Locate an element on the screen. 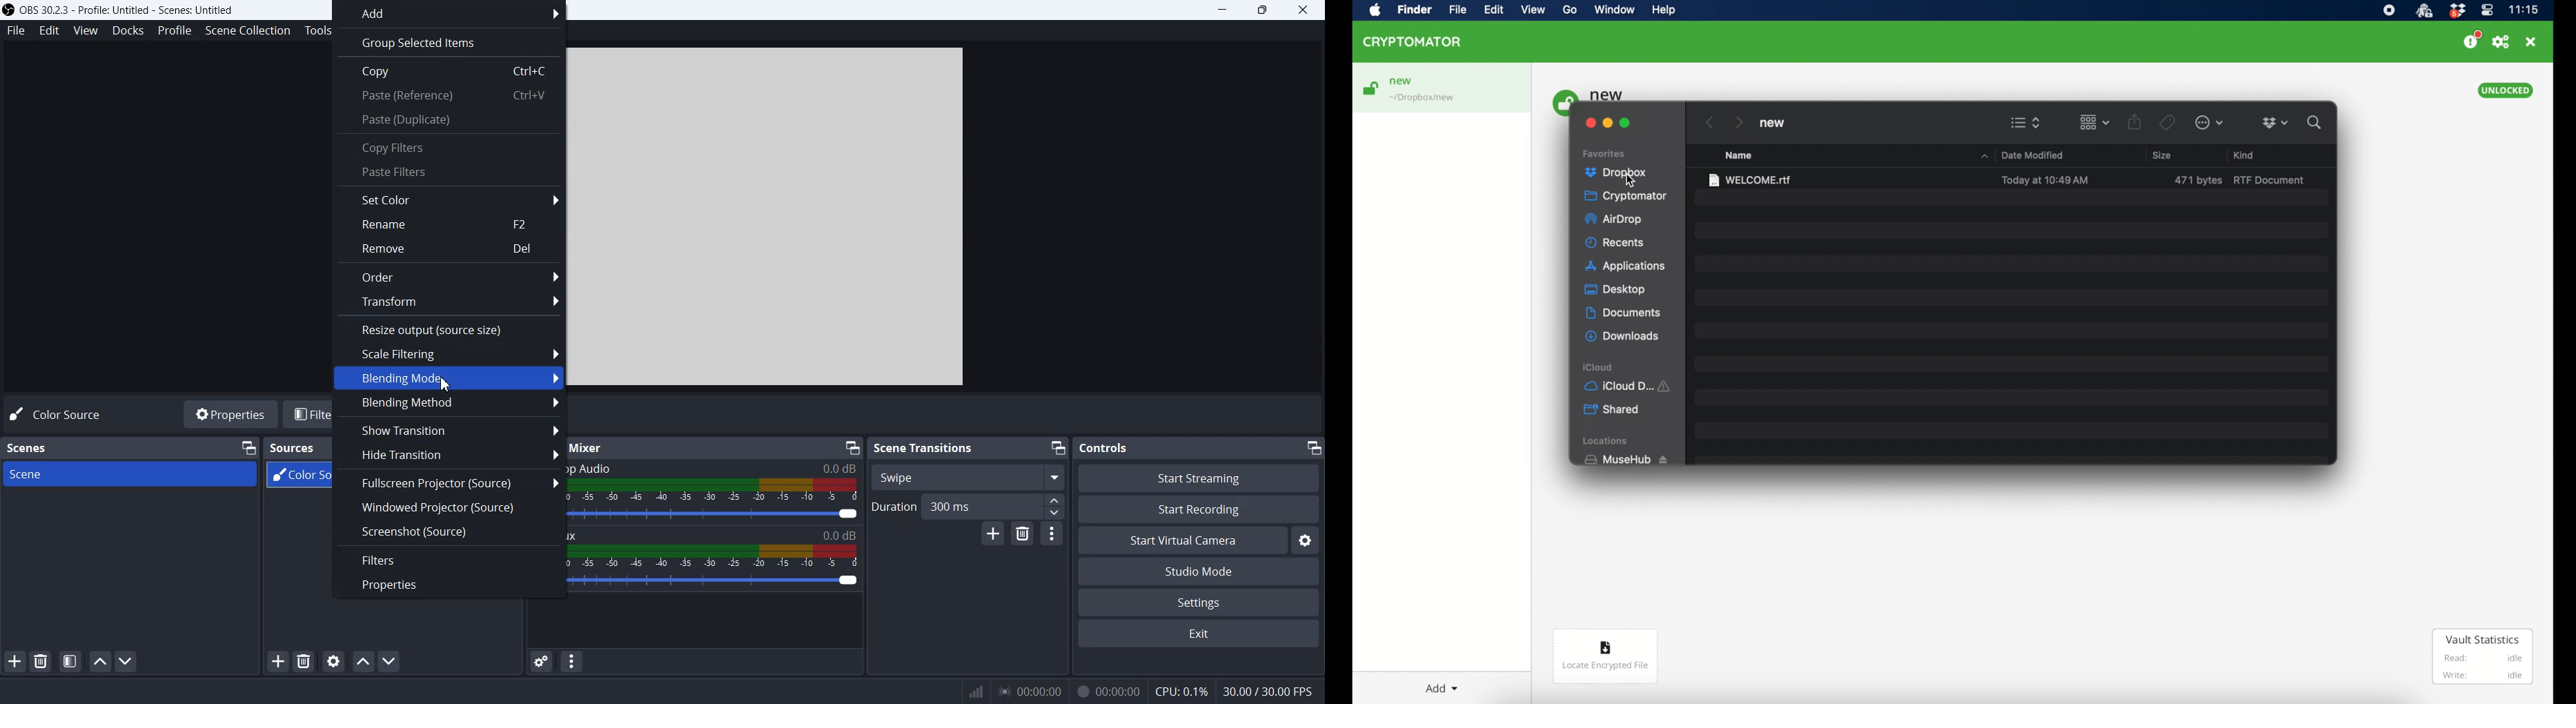  Blending Mode is located at coordinates (447, 378).